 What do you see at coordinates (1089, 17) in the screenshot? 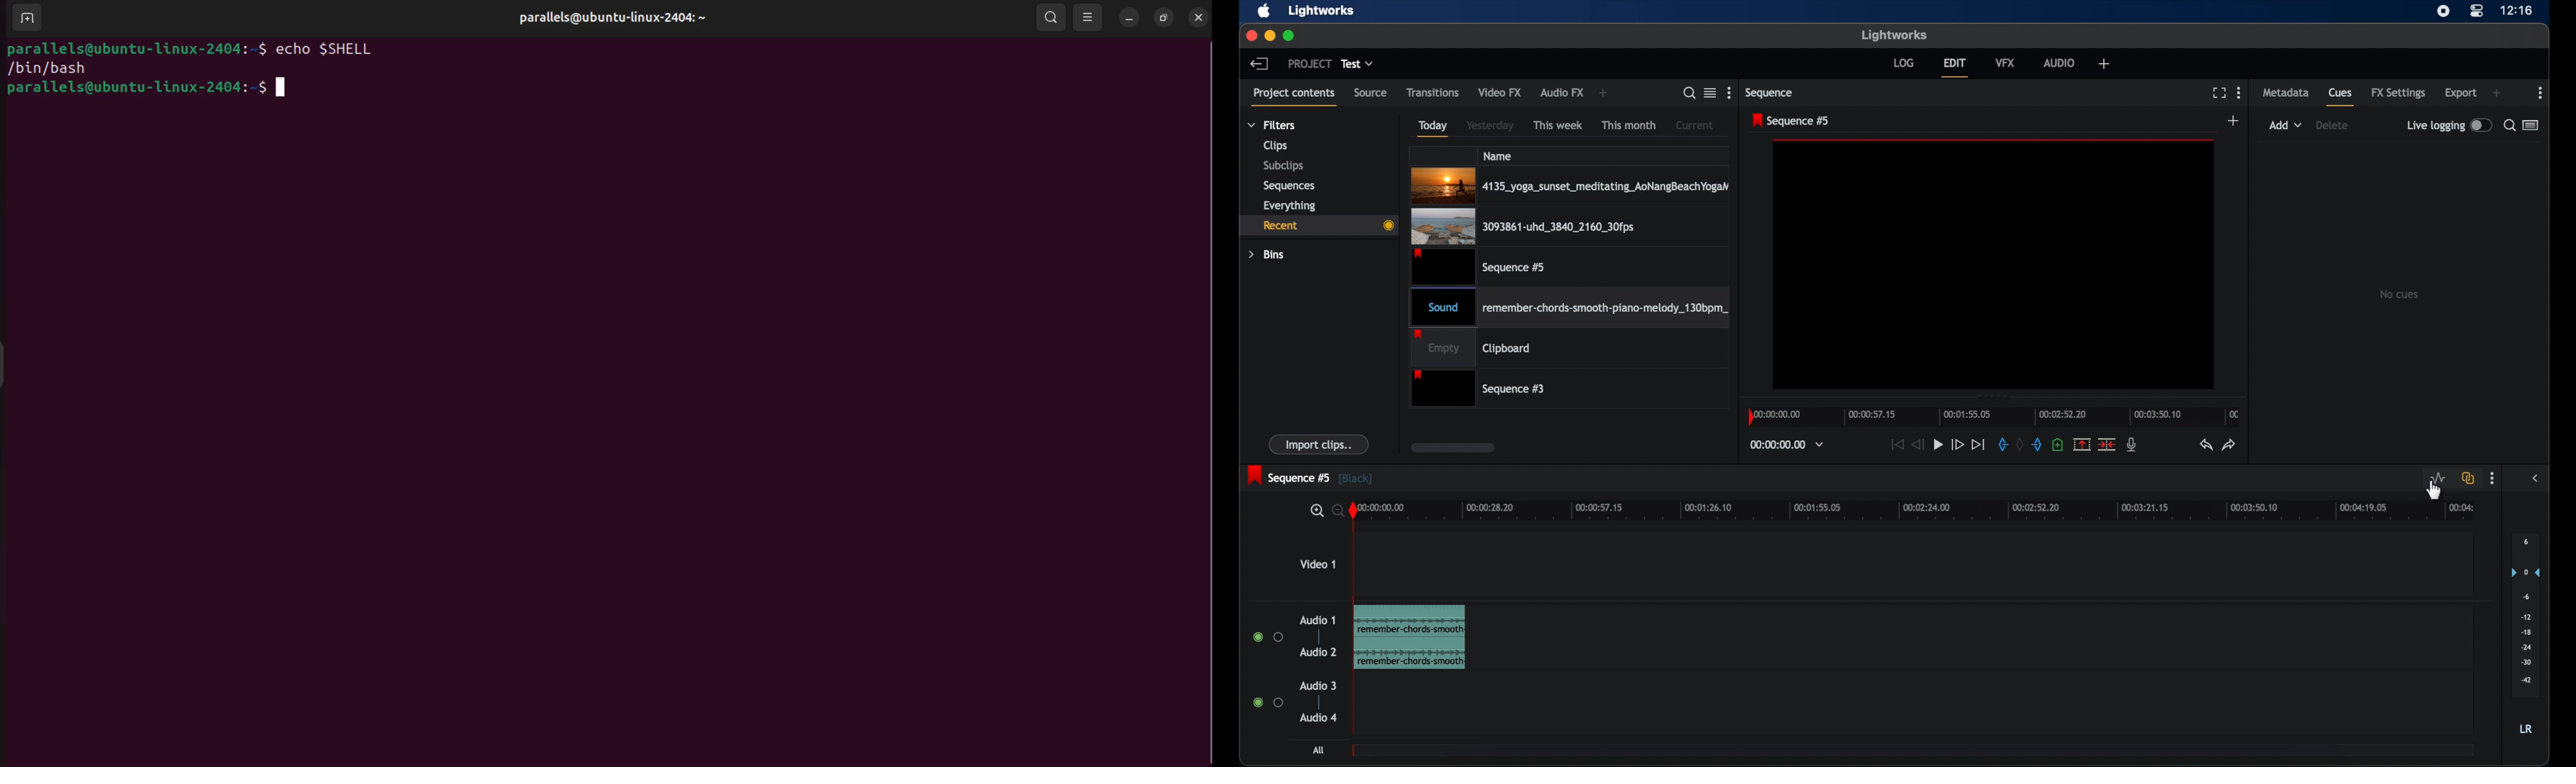
I see `view options` at bounding box center [1089, 17].